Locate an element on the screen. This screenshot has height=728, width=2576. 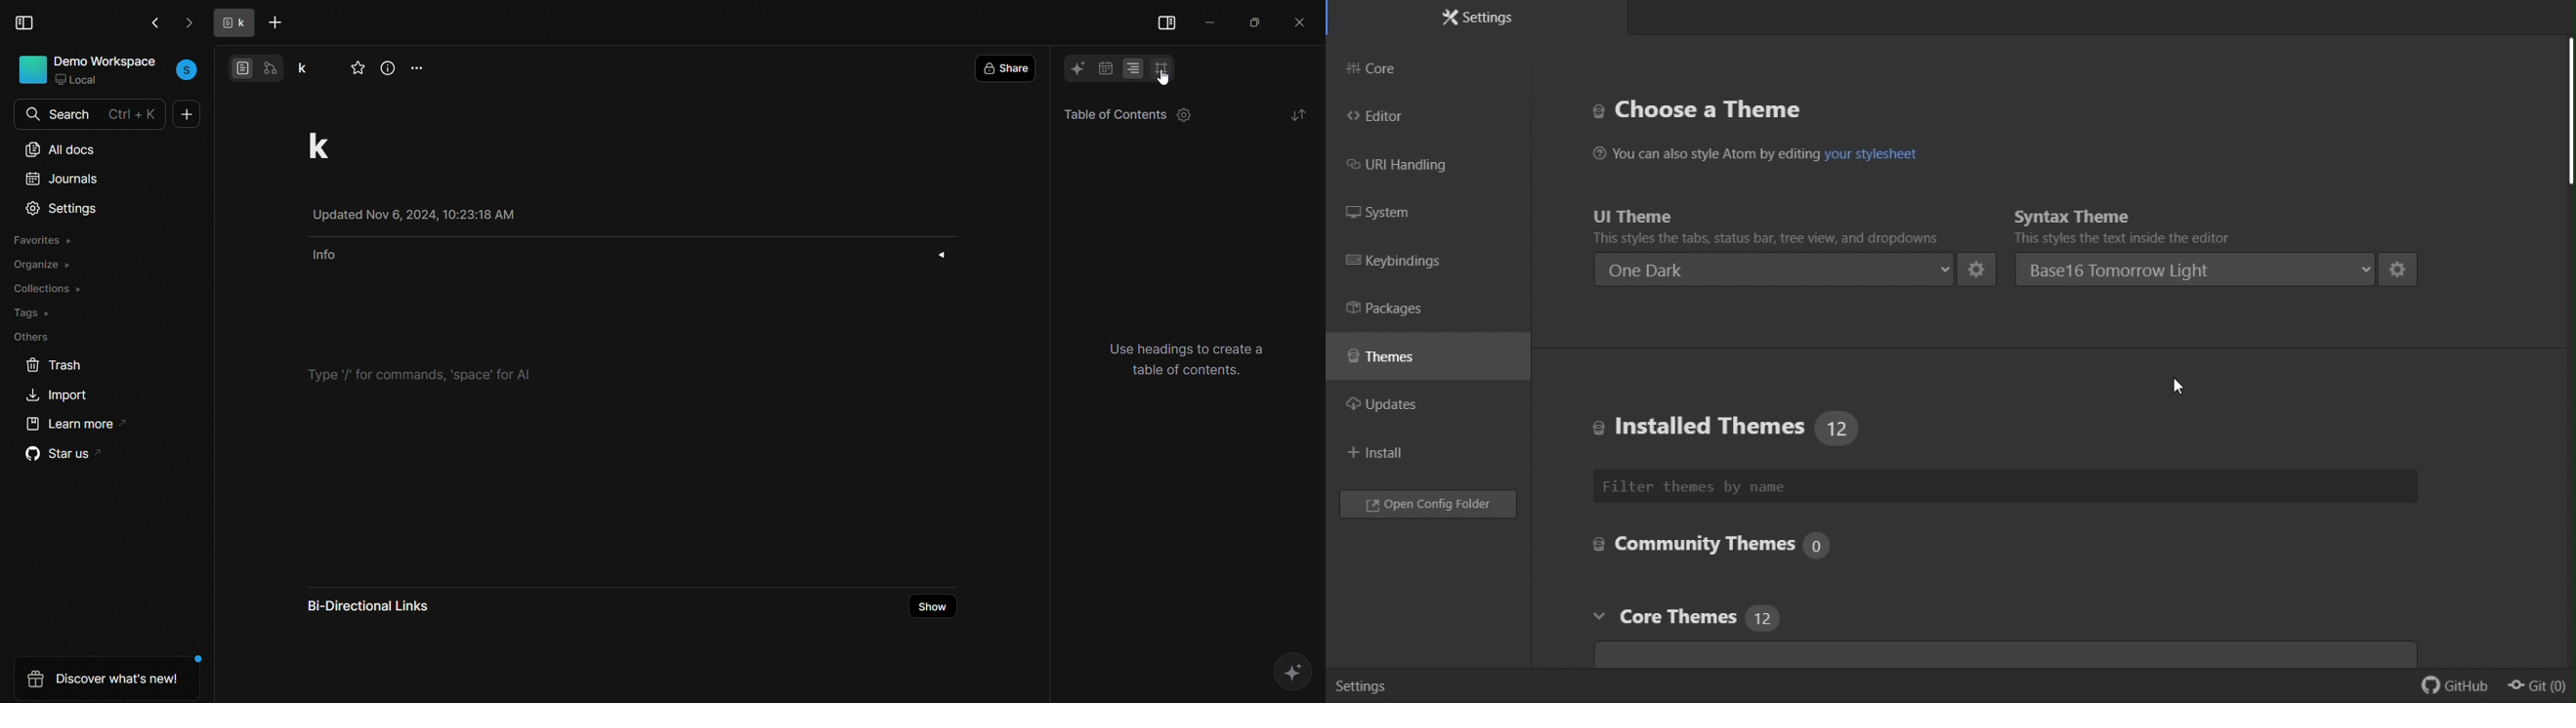
Open config folder is located at coordinates (1433, 507).